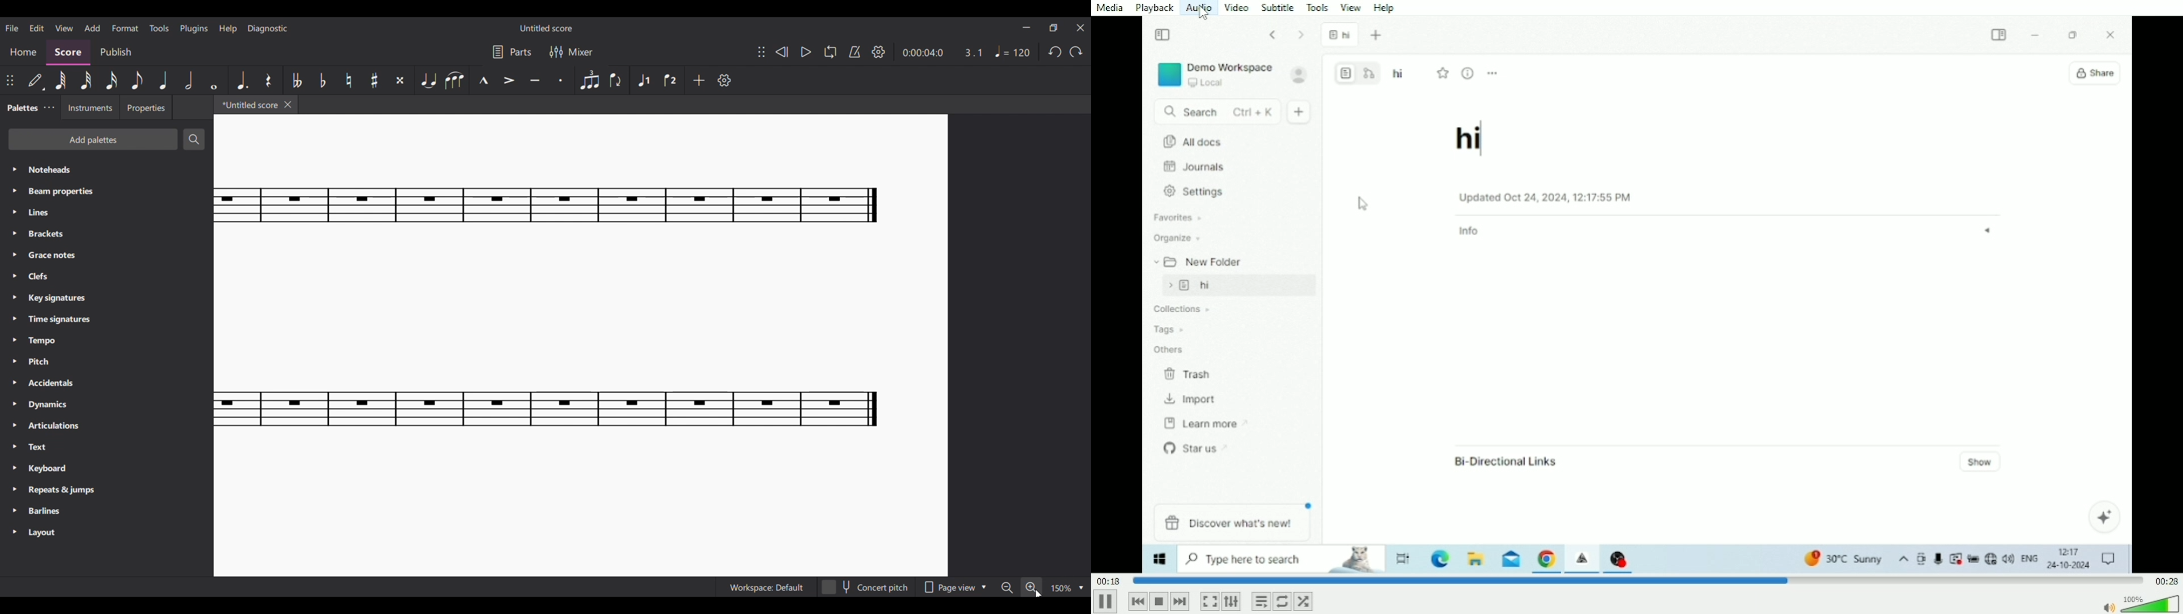 The width and height of the screenshot is (2184, 616). Describe the element at coordinates (782, 52) in the screenshot. I see `Rewind` at that location.